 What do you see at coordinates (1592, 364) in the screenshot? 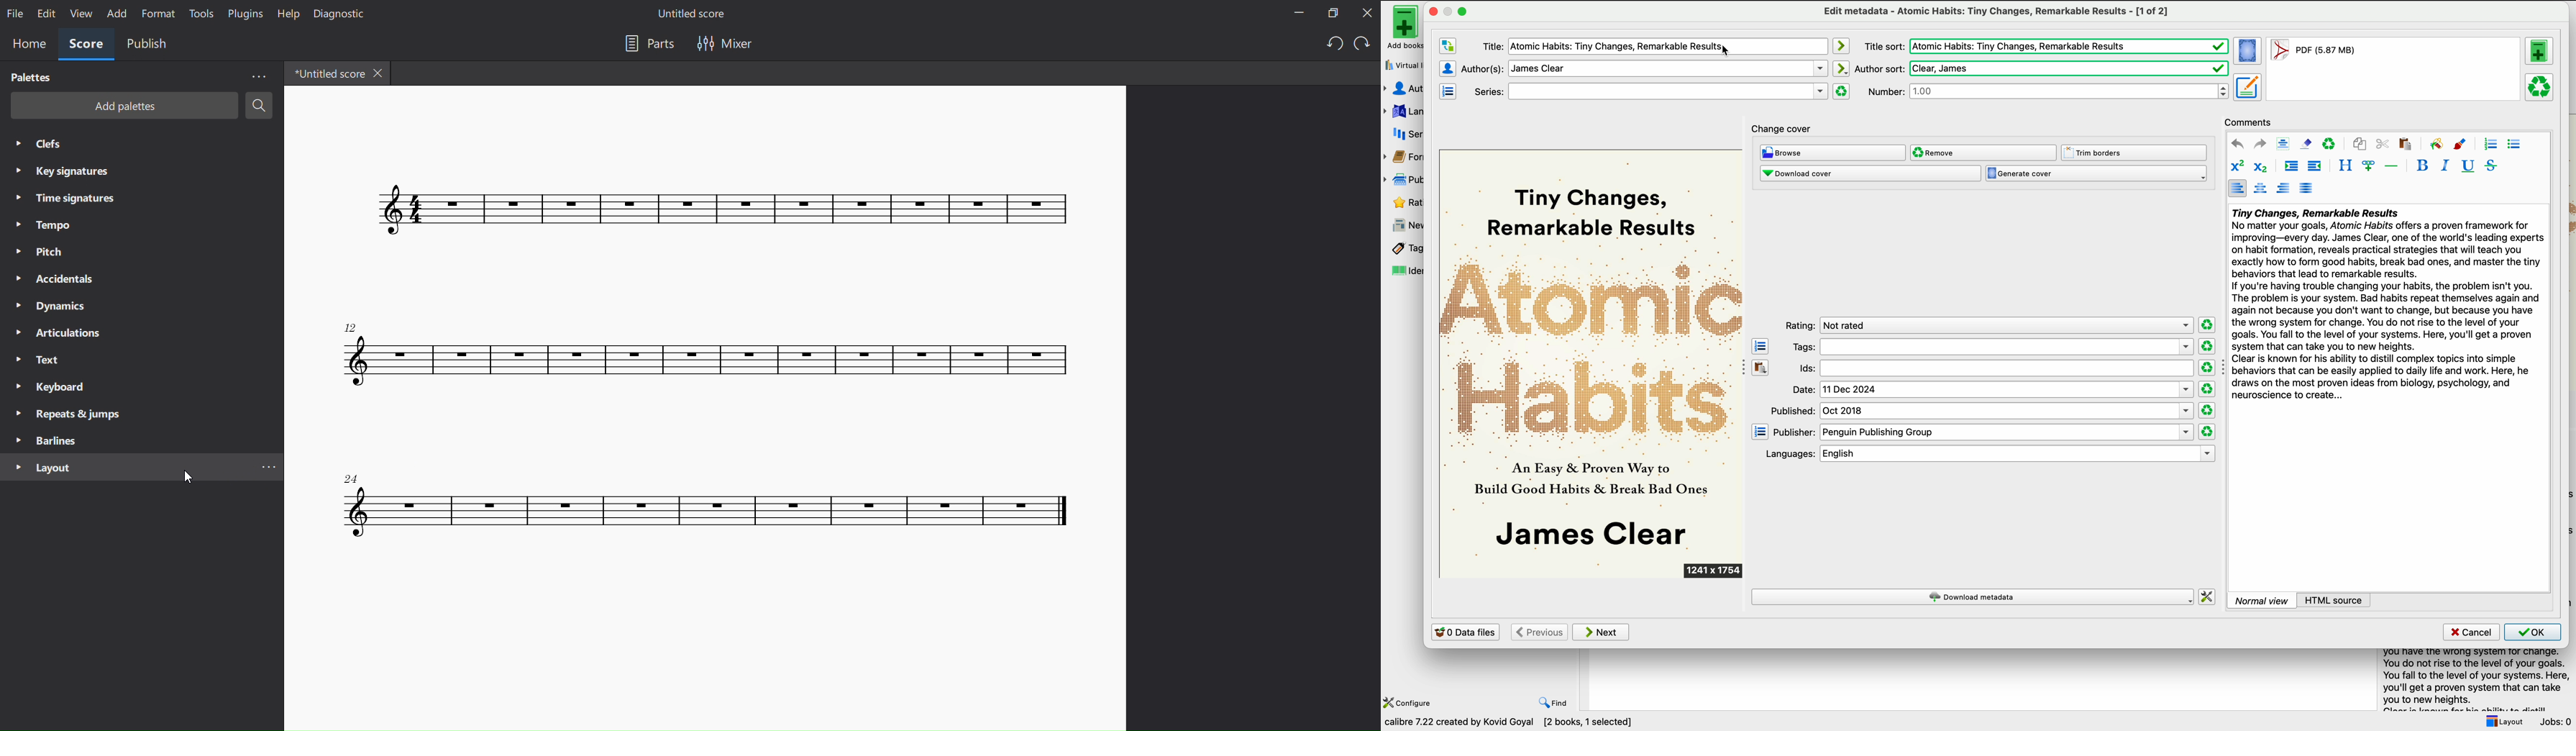
I see `cover book` at bounding box center [1592, 364].